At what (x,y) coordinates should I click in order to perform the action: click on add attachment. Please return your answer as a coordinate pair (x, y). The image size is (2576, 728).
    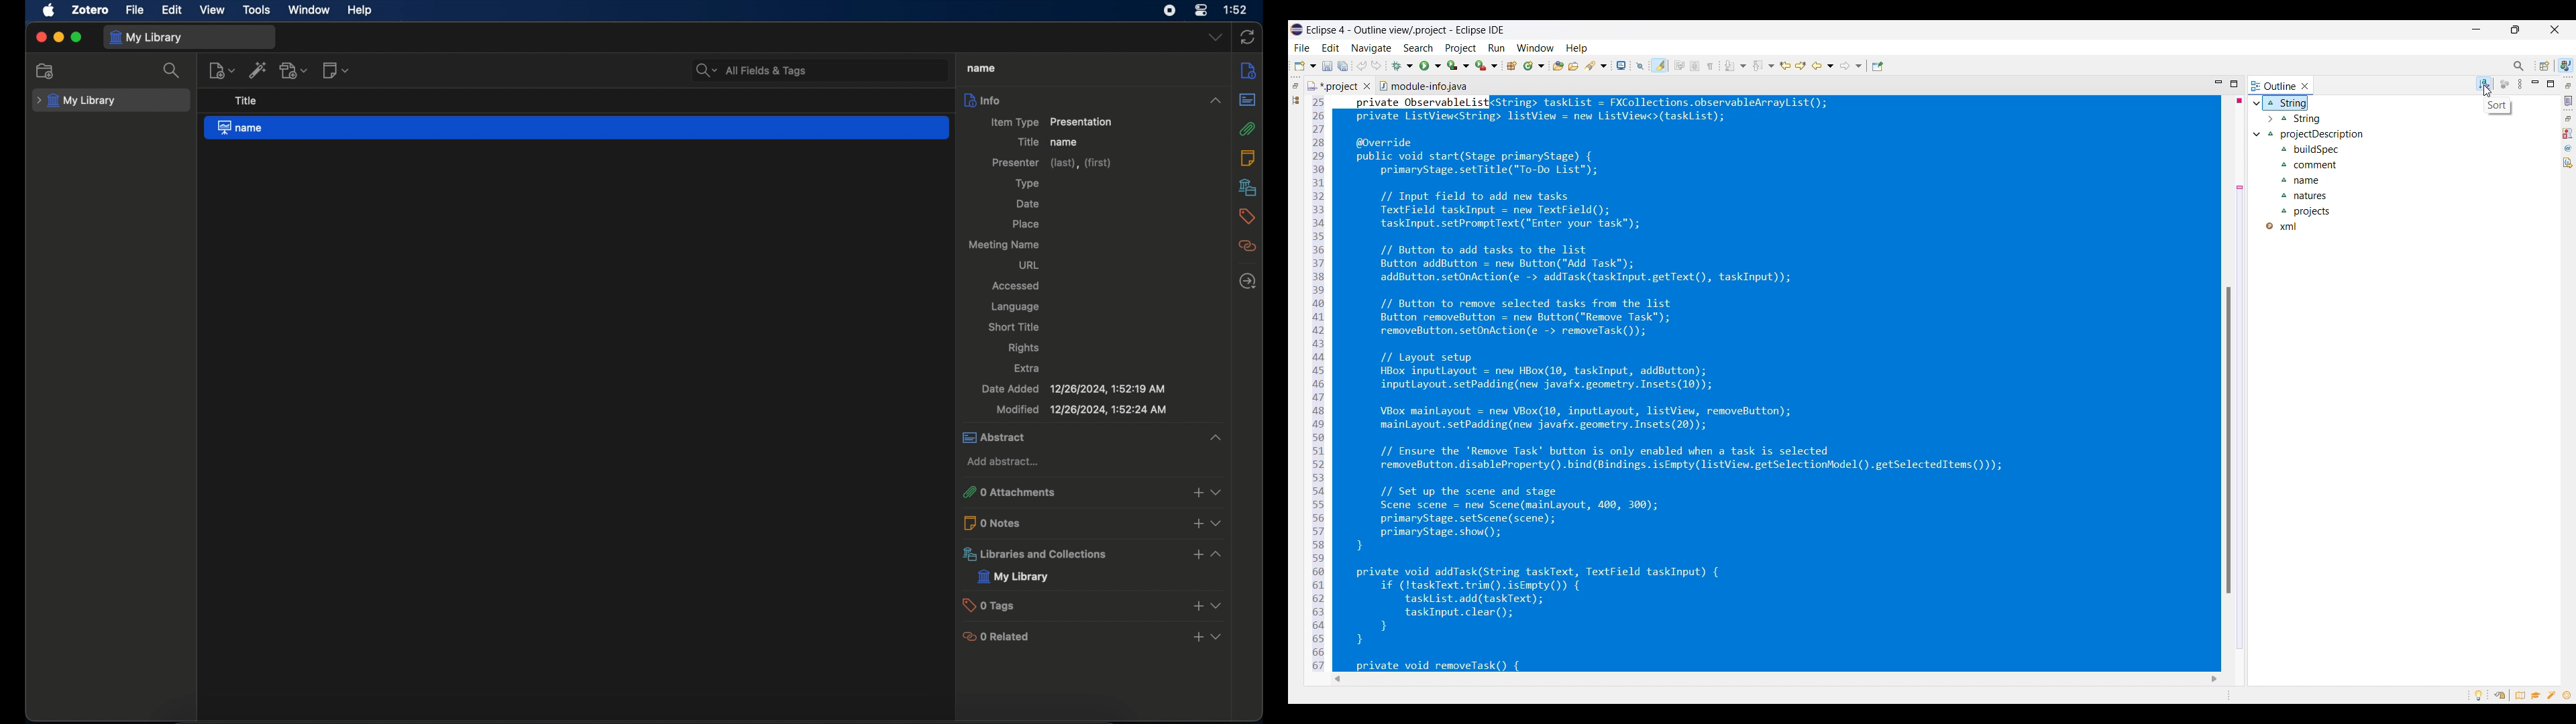
    Looking at the image, I should click on (294, 70).